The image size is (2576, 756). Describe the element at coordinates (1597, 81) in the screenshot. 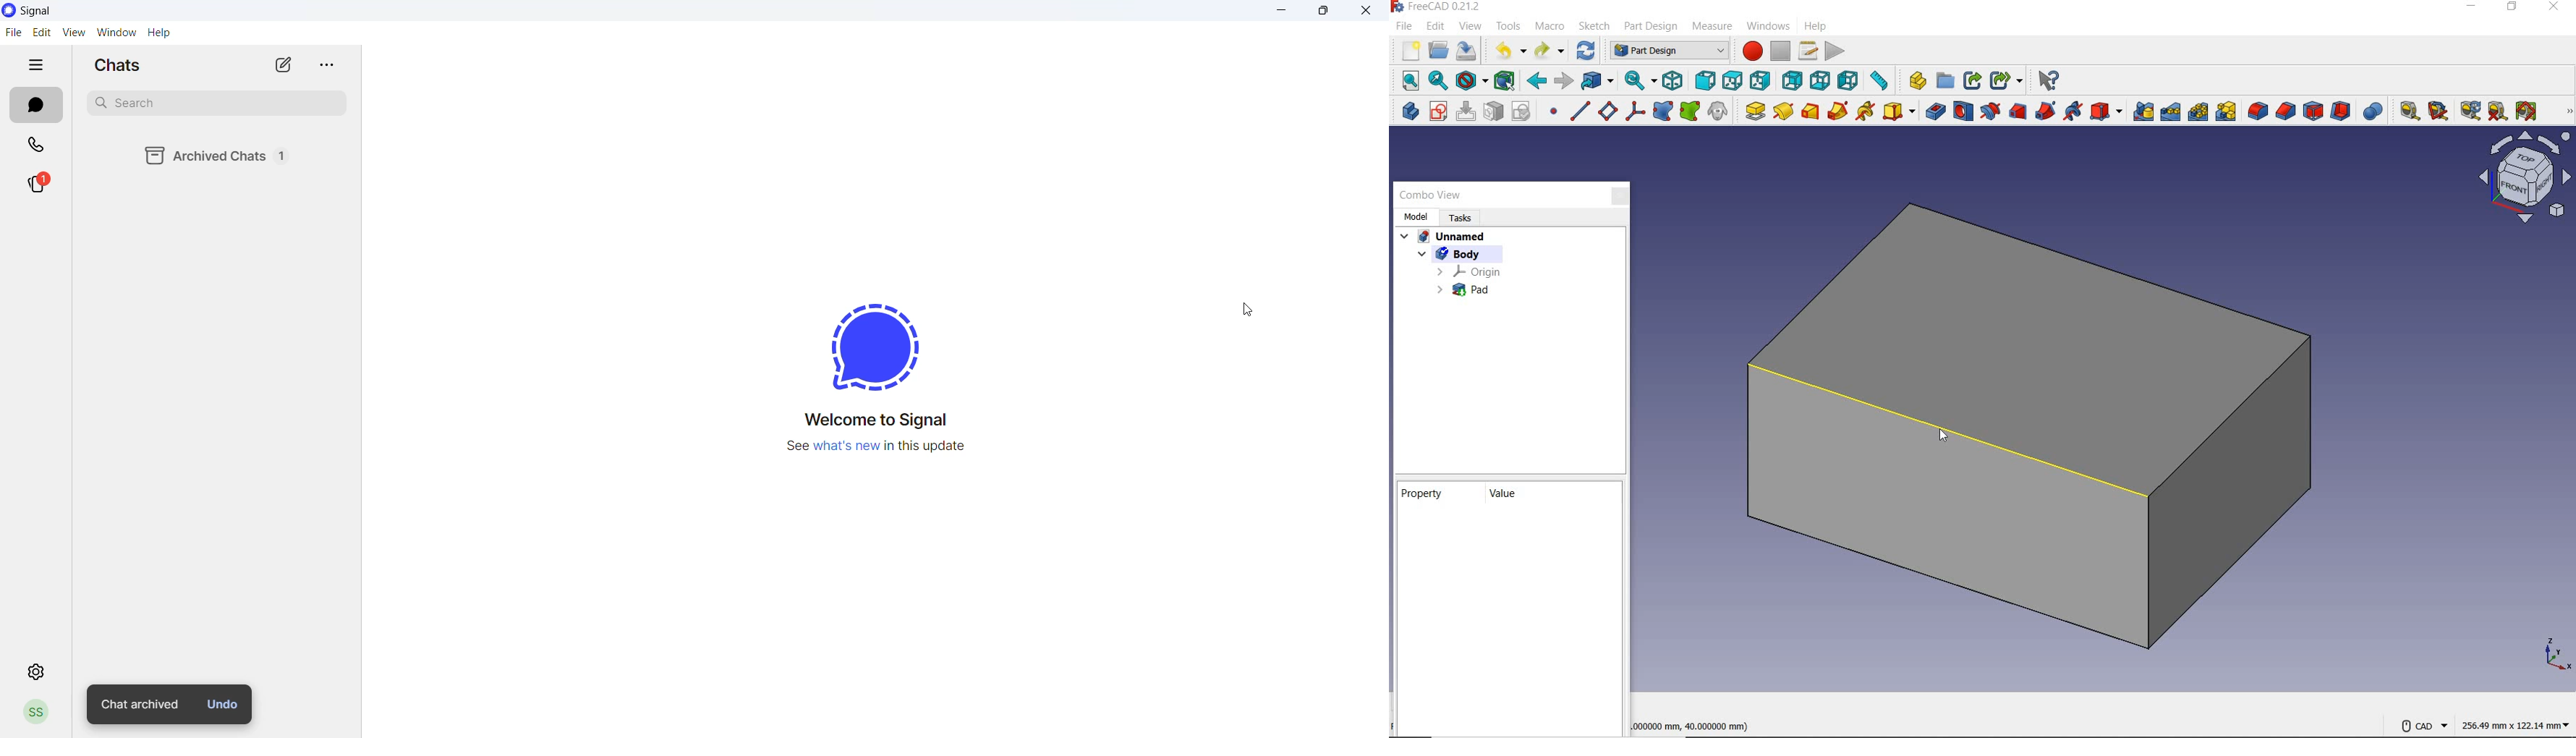

I see `go to linked object` at that location.